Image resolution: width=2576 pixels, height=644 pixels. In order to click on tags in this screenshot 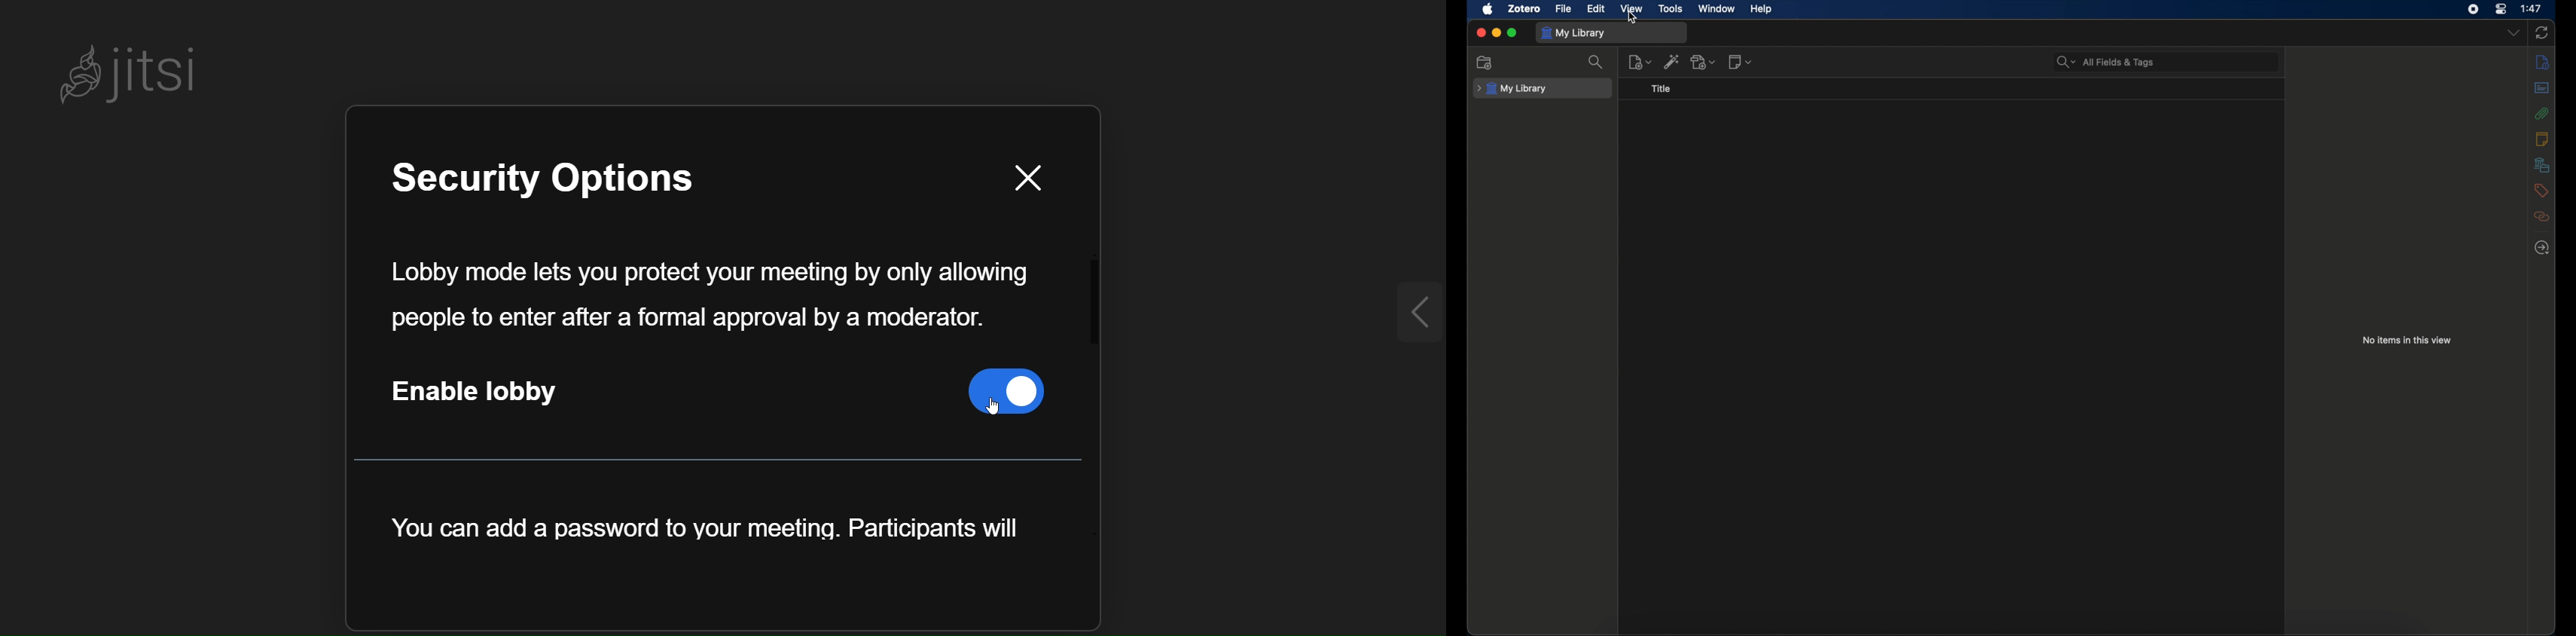, I will do `click(2541, 190)`.